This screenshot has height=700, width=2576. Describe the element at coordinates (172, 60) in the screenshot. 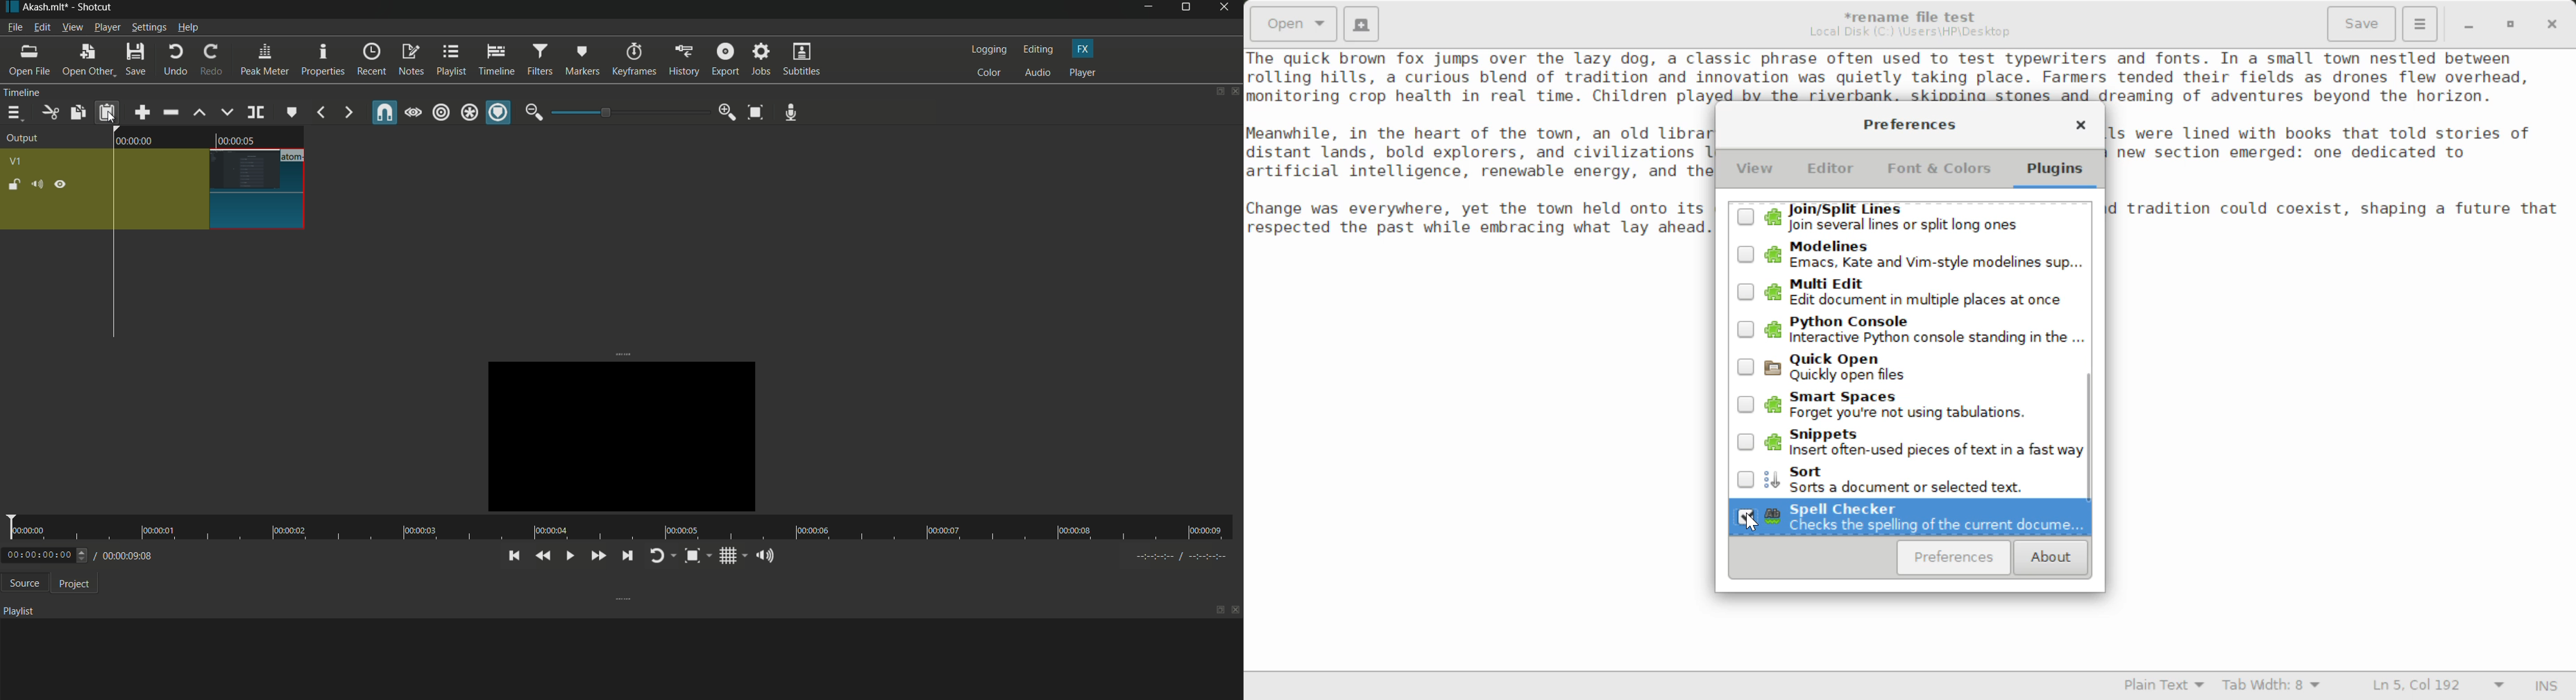

I see `undo` at that location.